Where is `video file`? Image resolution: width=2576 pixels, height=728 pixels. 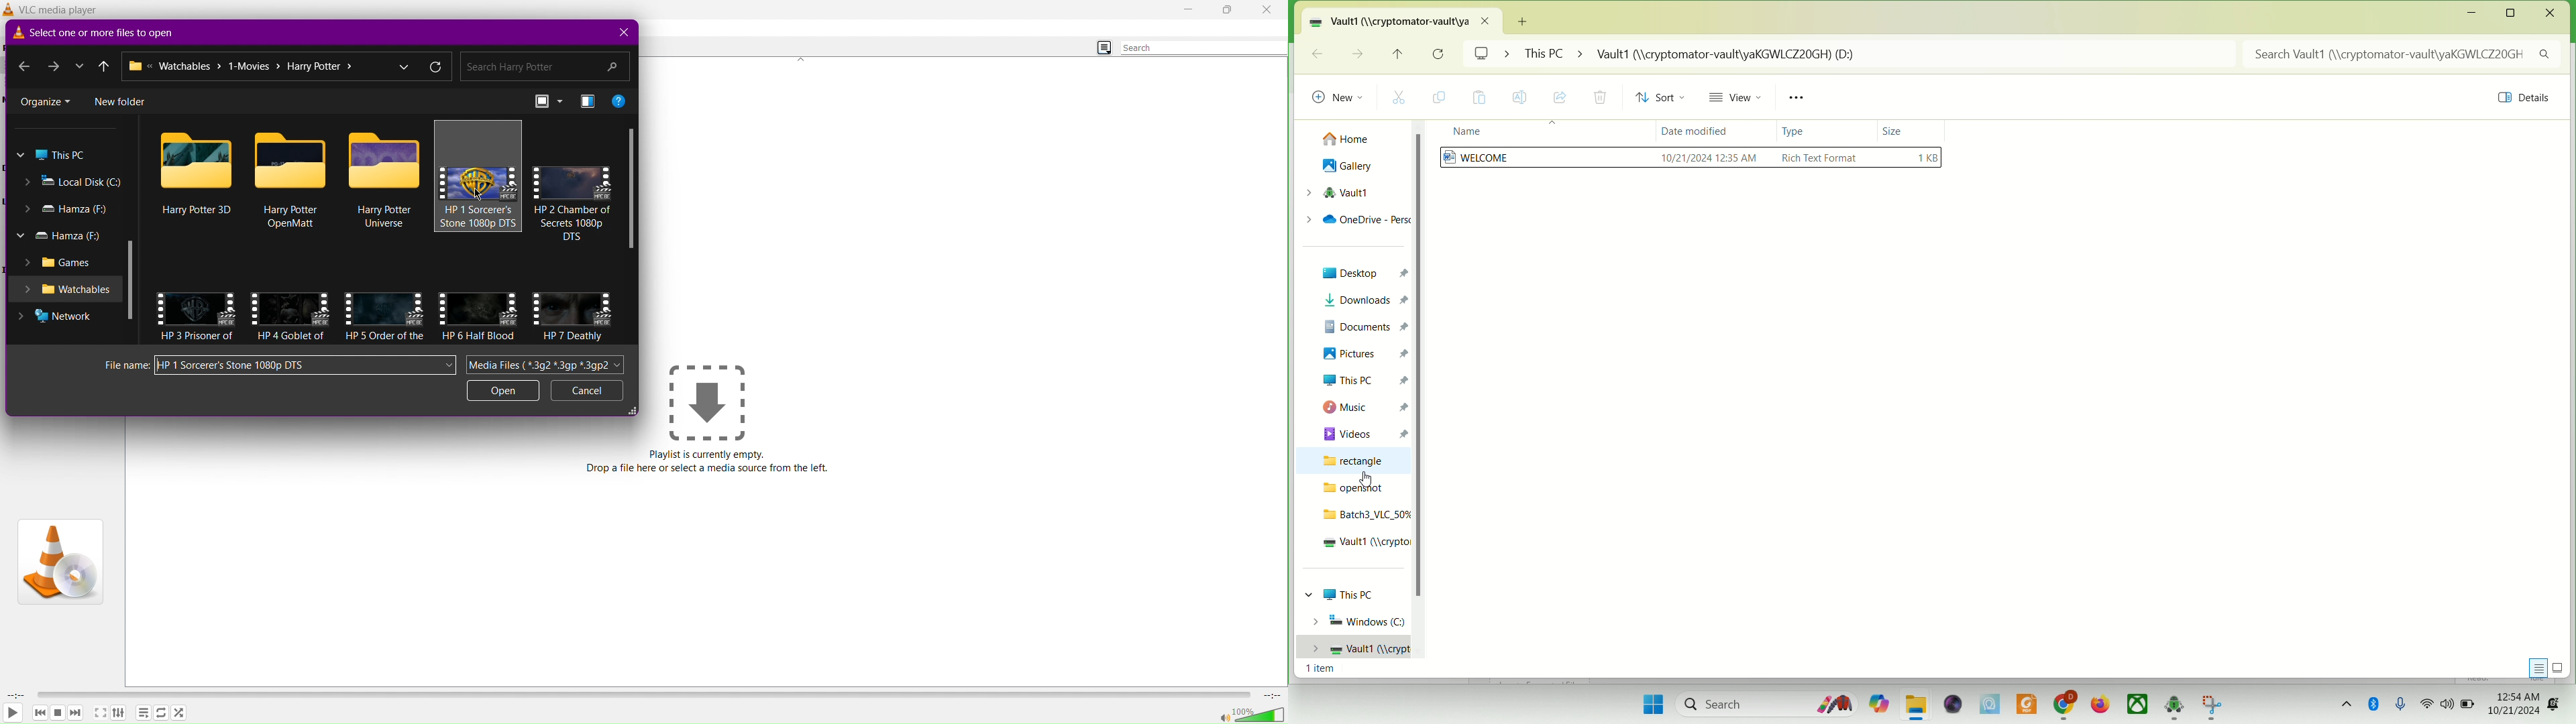
video file is located at coordinates (290, 307).